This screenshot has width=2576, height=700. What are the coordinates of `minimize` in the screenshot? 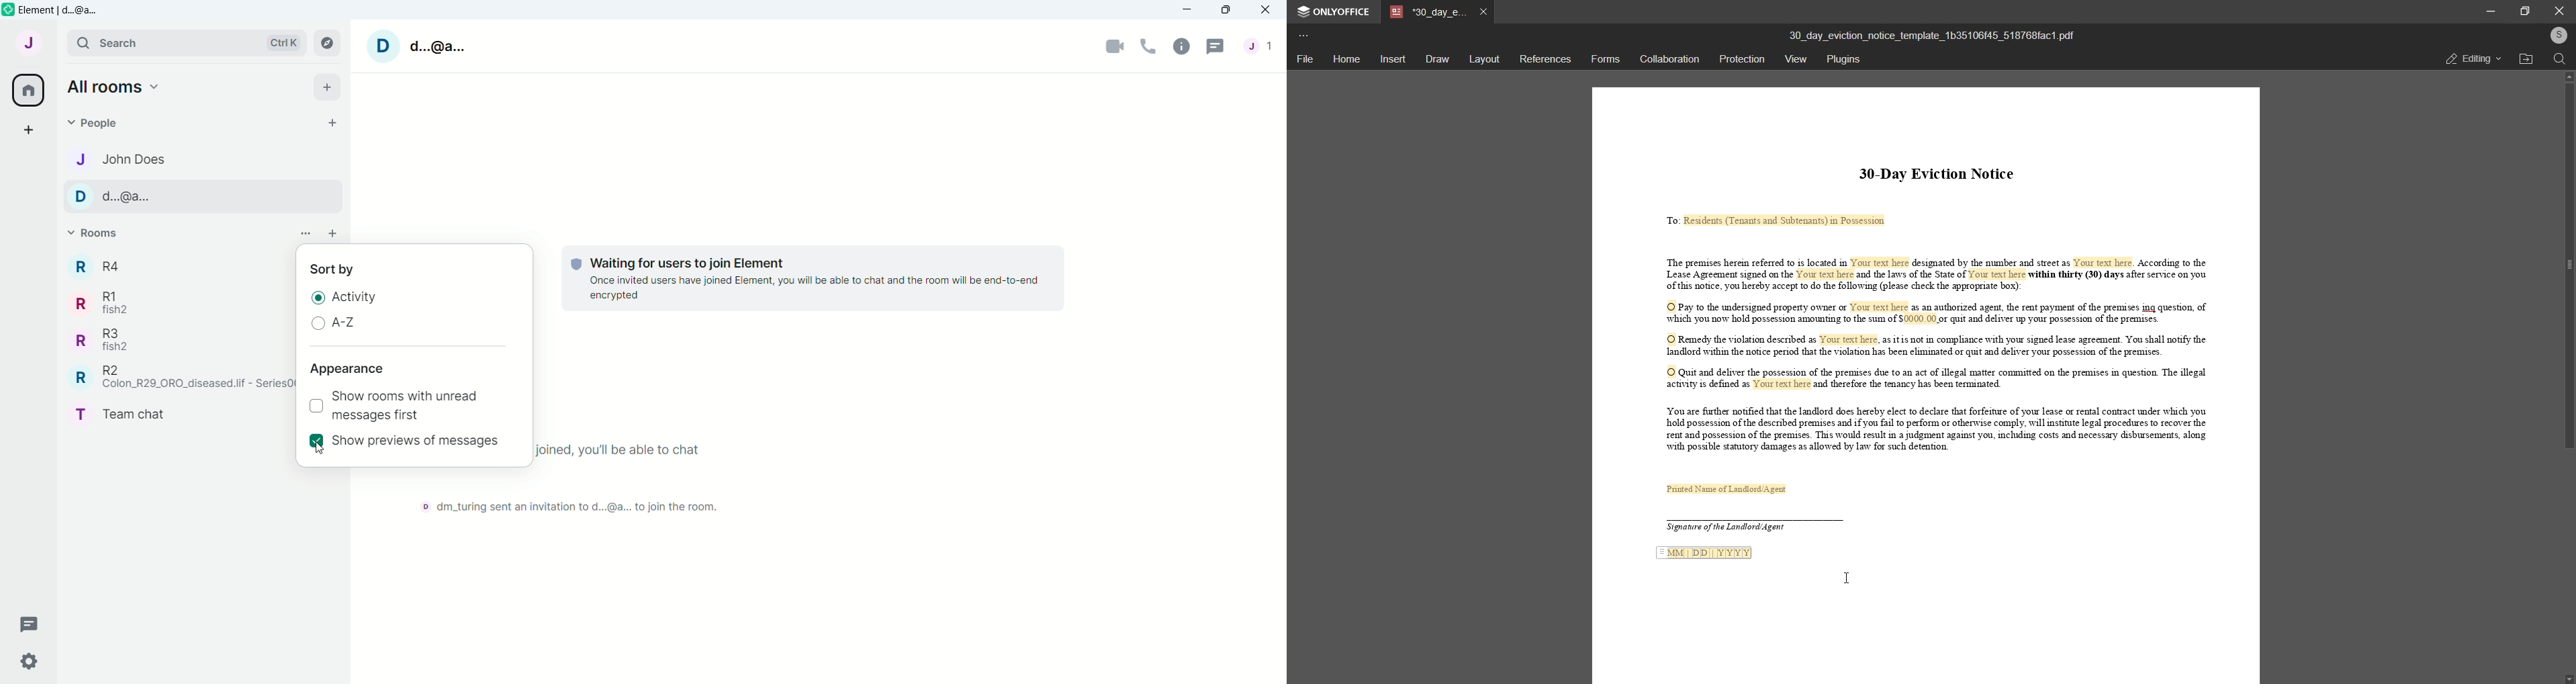 It's located at (2489, 11).